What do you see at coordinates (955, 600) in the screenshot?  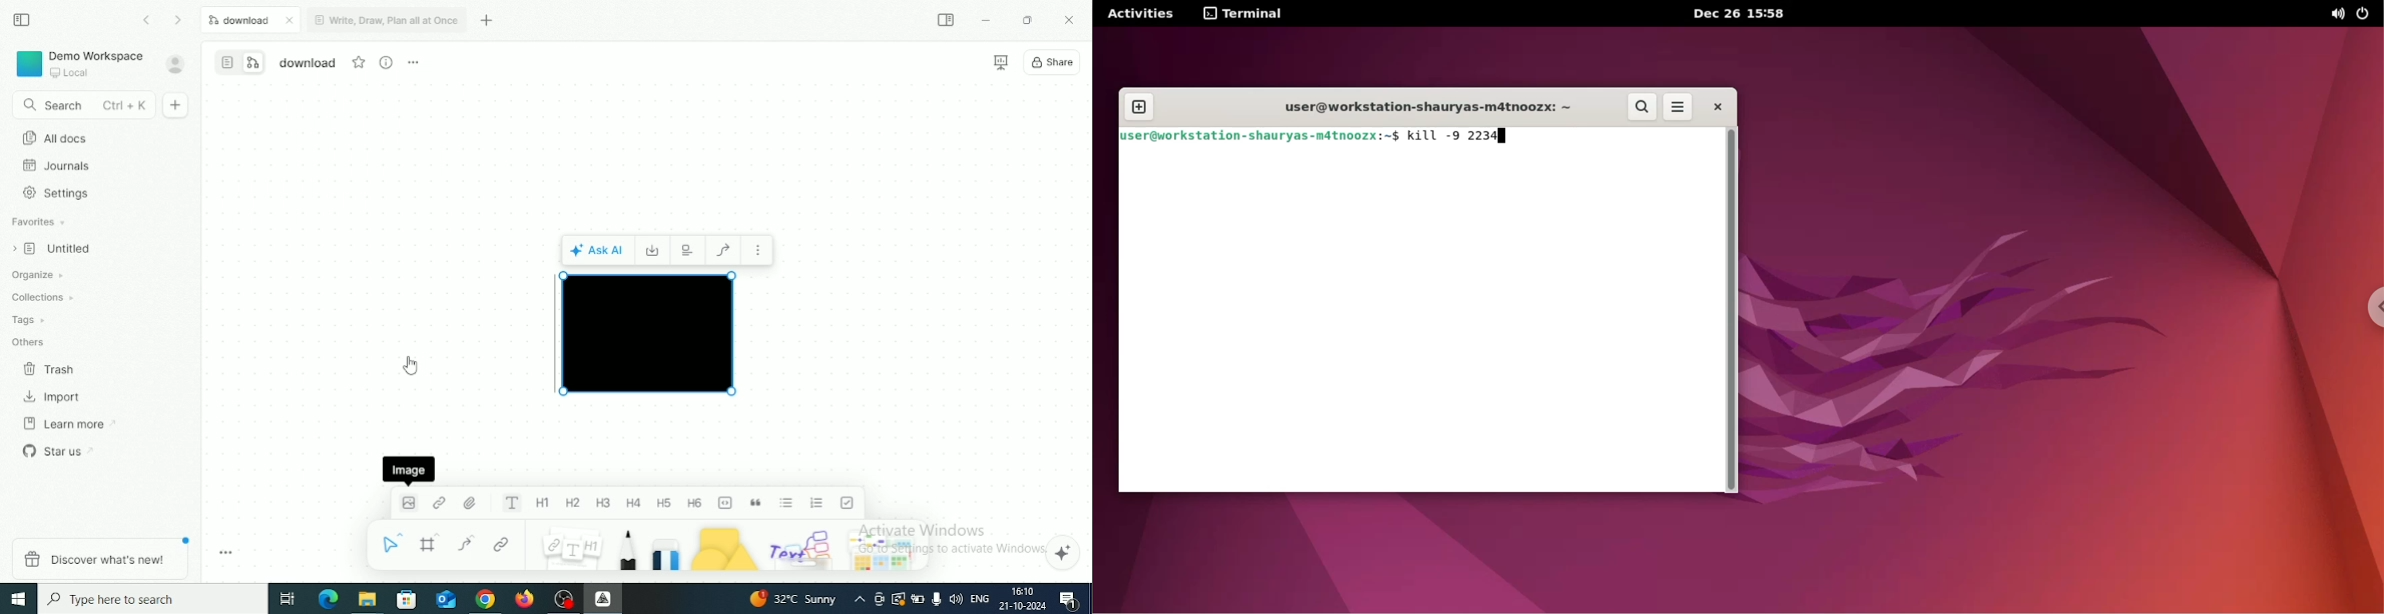 I see `Speakers` at bounding box center [955, 600].